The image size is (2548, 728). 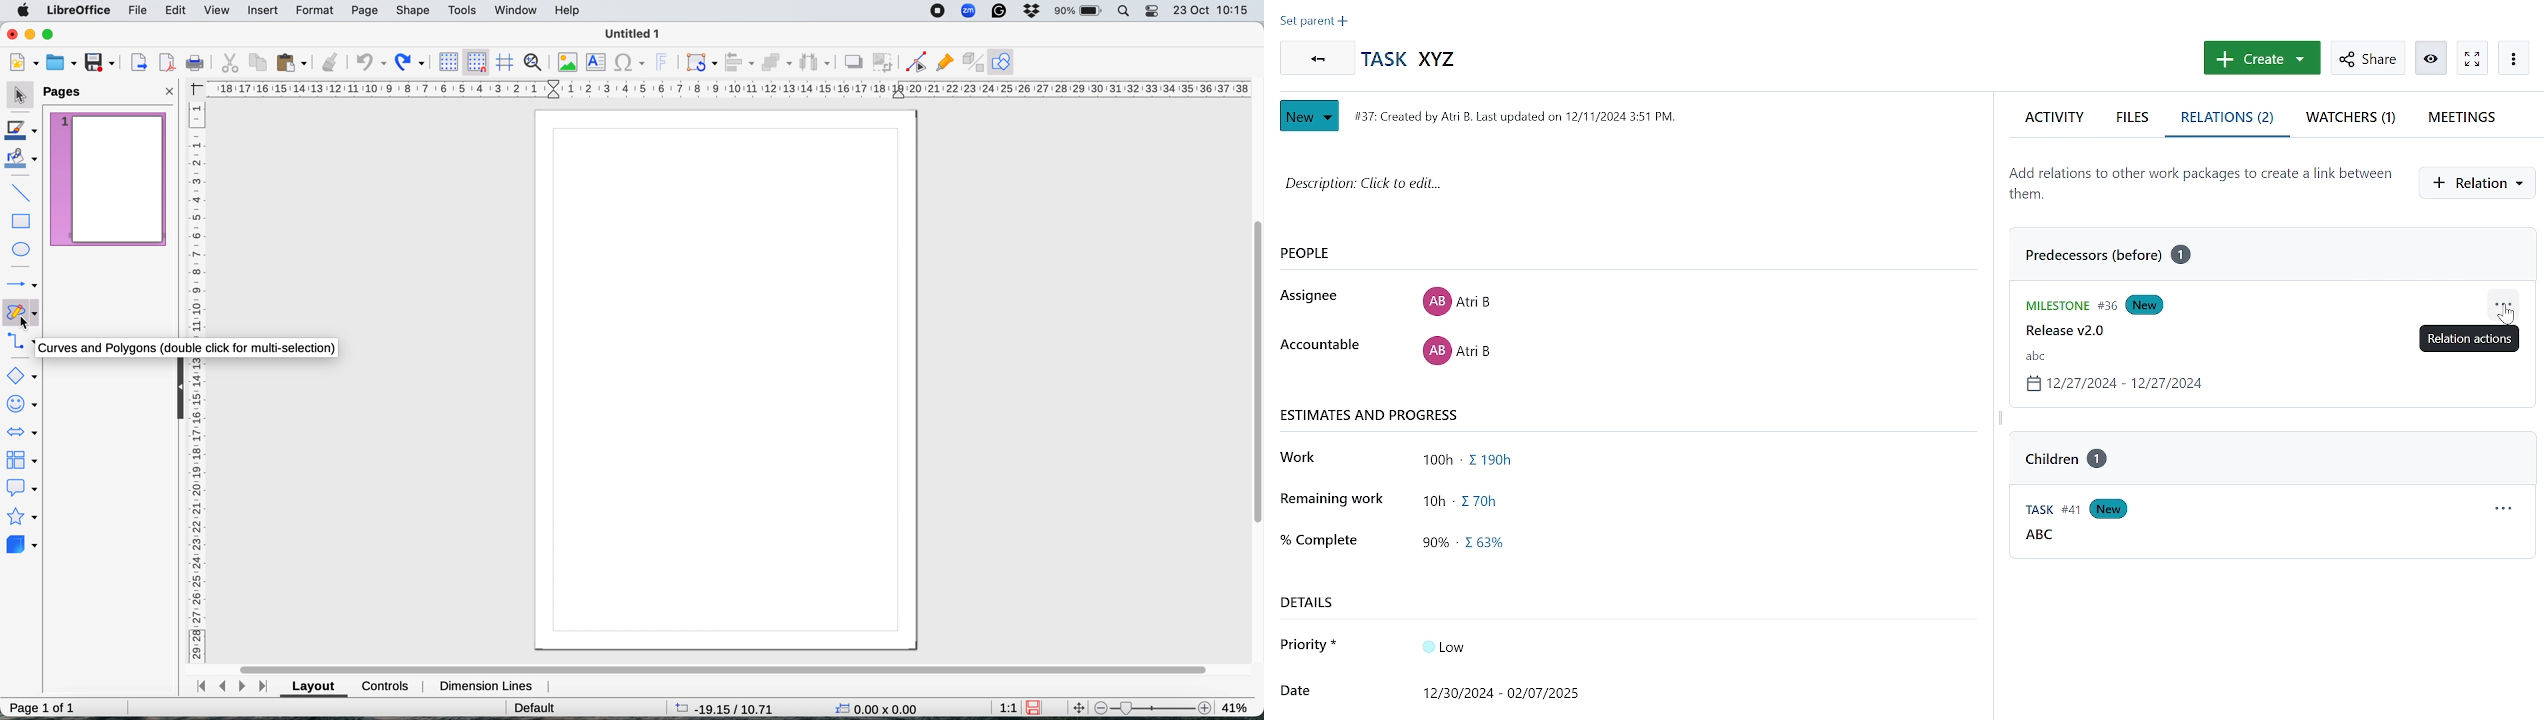 I want to click on selection tool, so click(x=18, y=94).